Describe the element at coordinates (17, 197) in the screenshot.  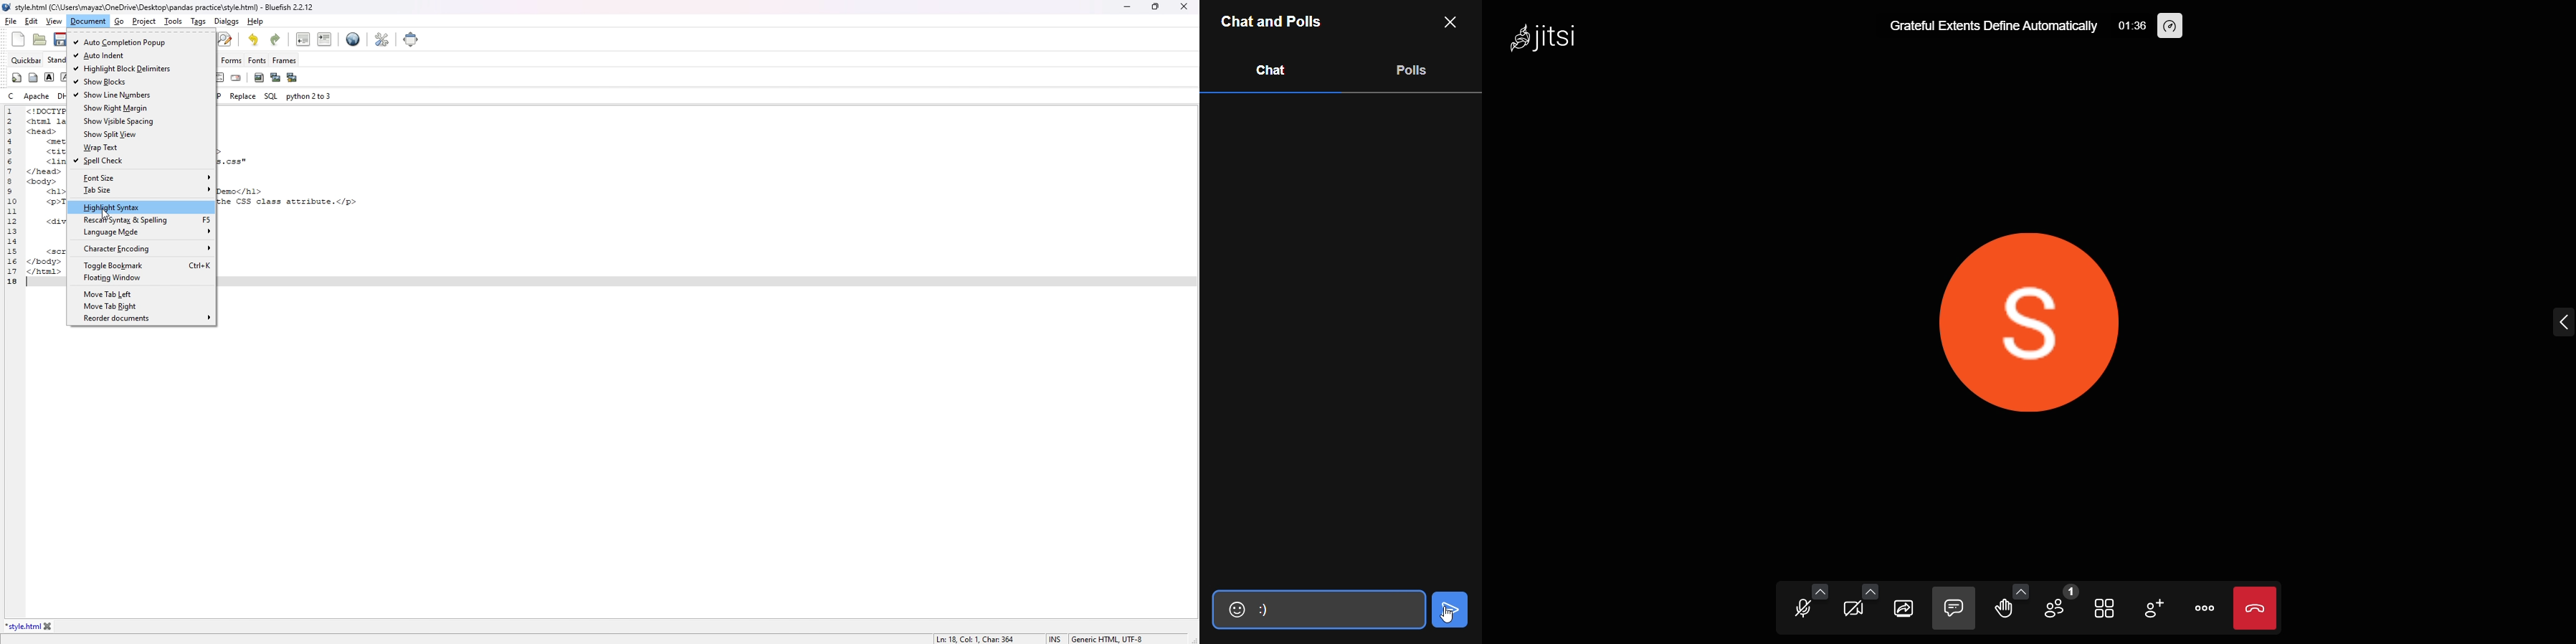
I see `line number` at that location.